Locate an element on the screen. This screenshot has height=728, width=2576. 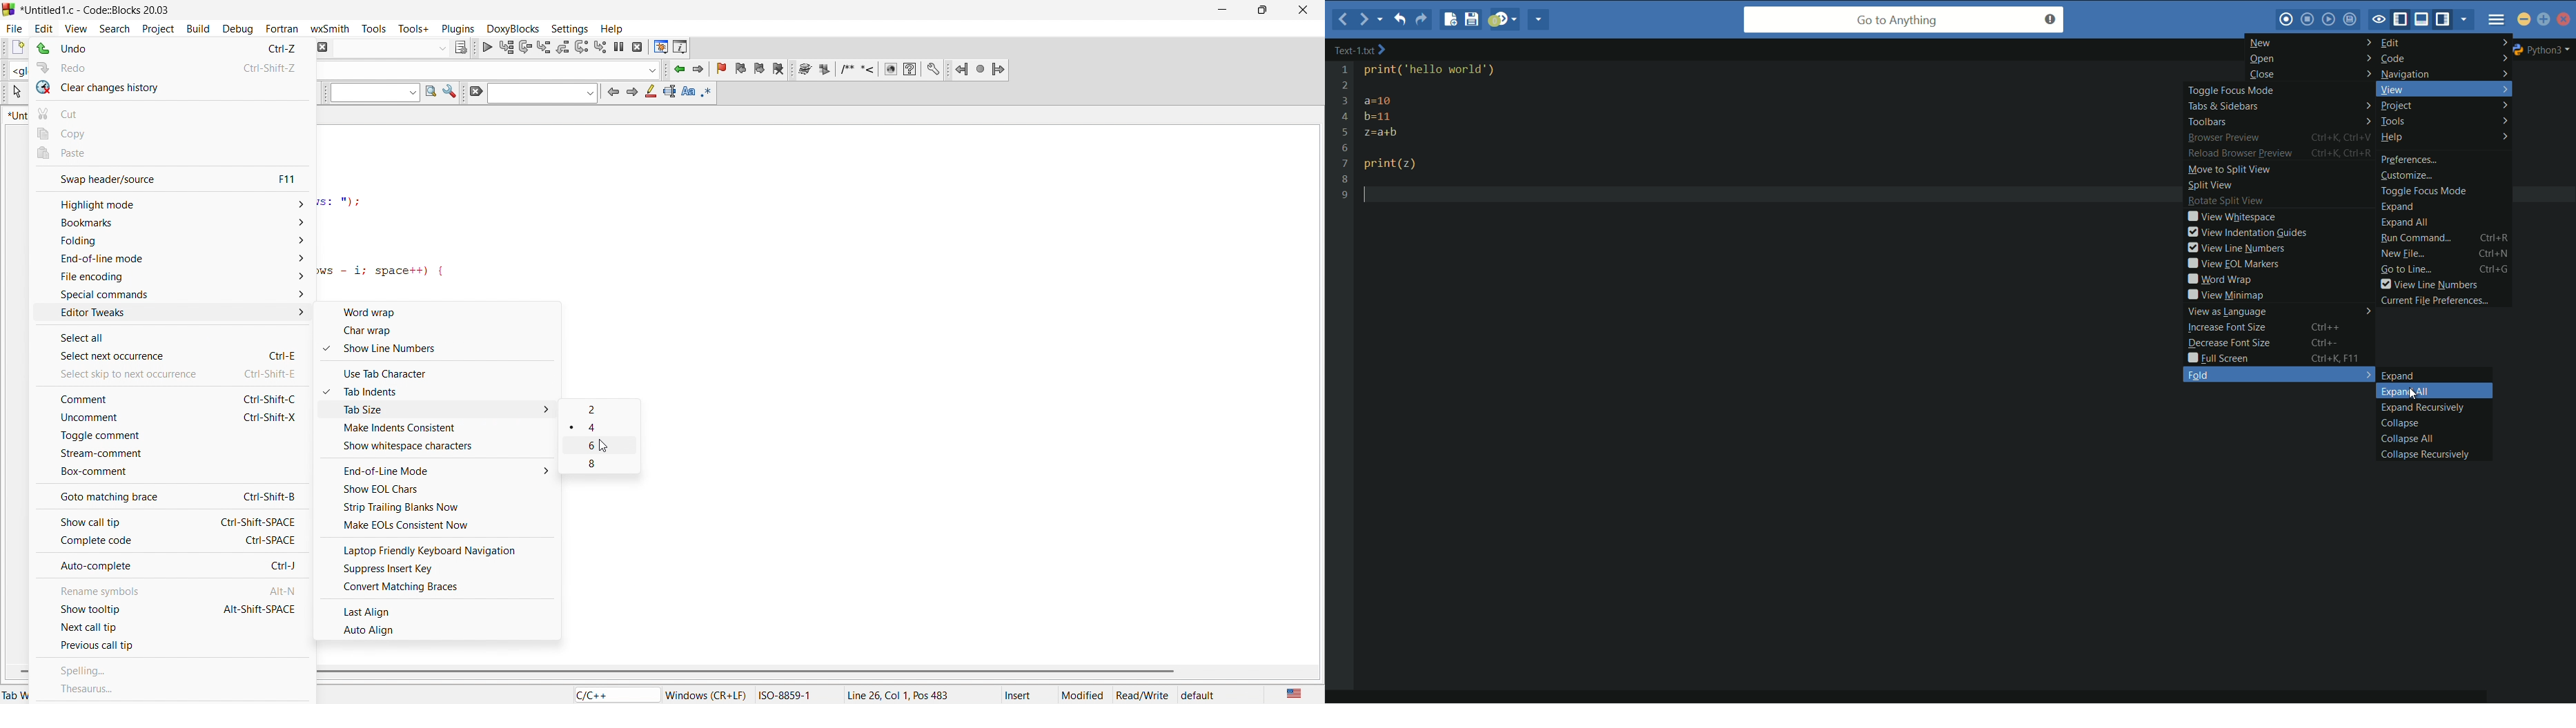
input box is located at coordinates (393, 48).